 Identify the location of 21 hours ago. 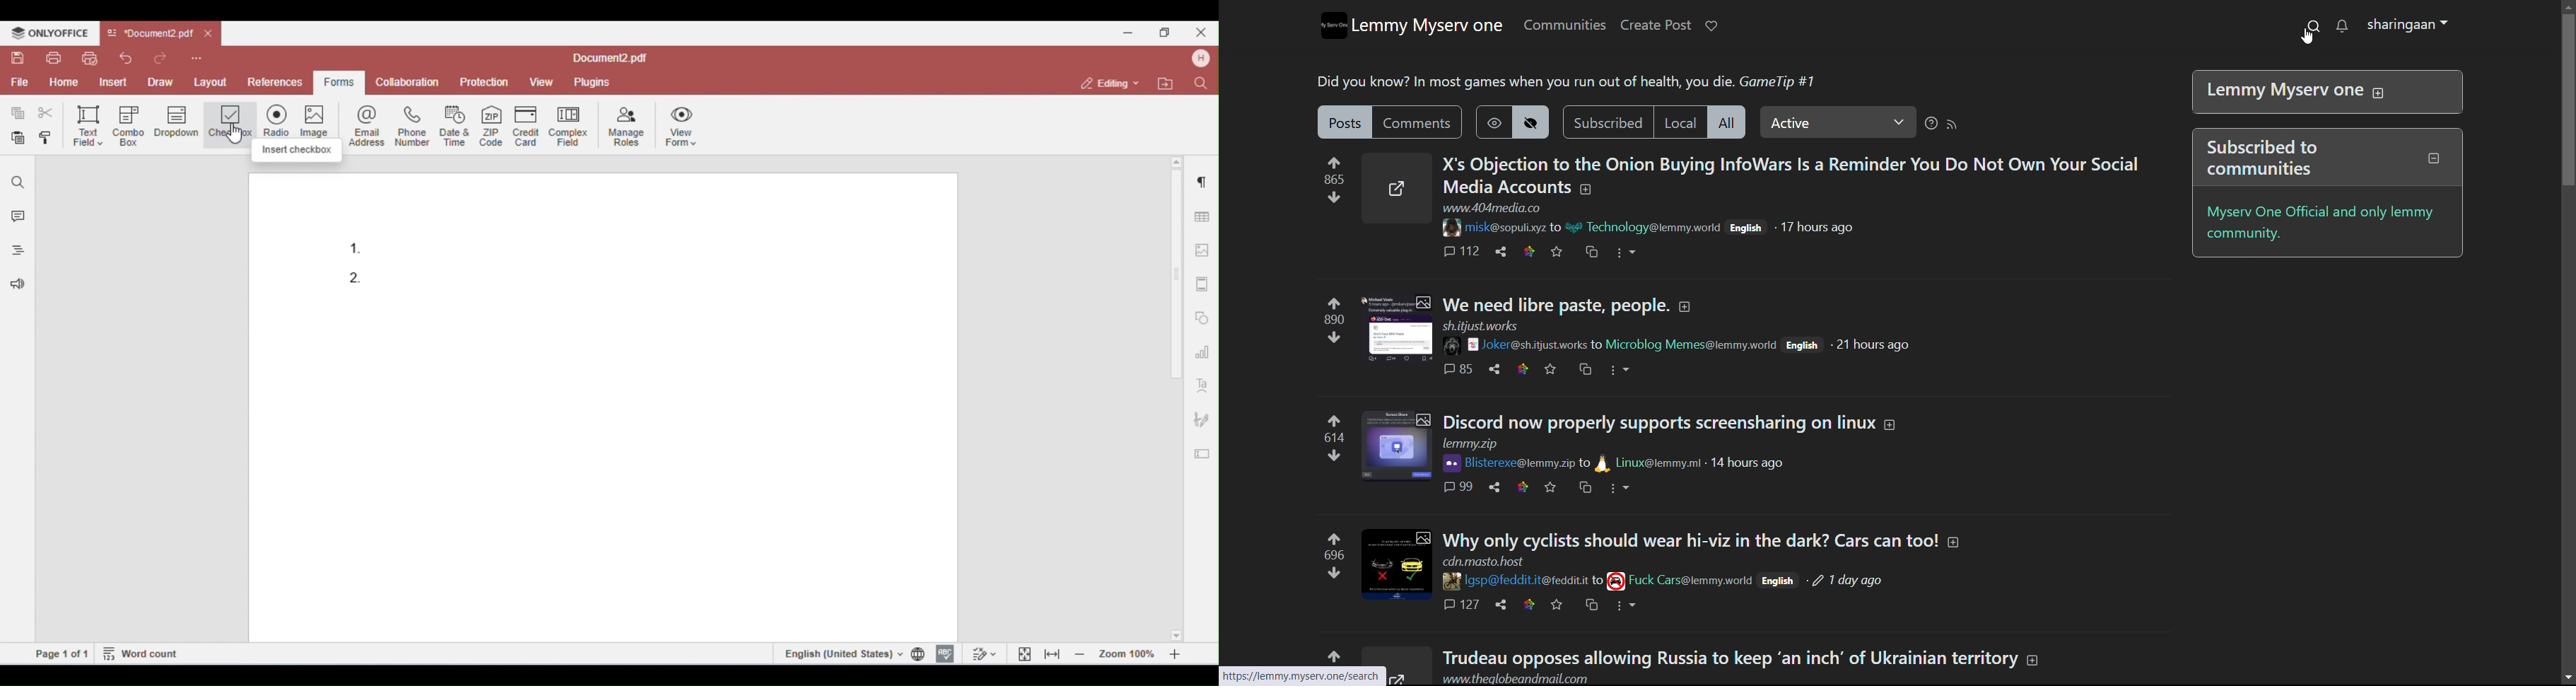
(1870, 344).